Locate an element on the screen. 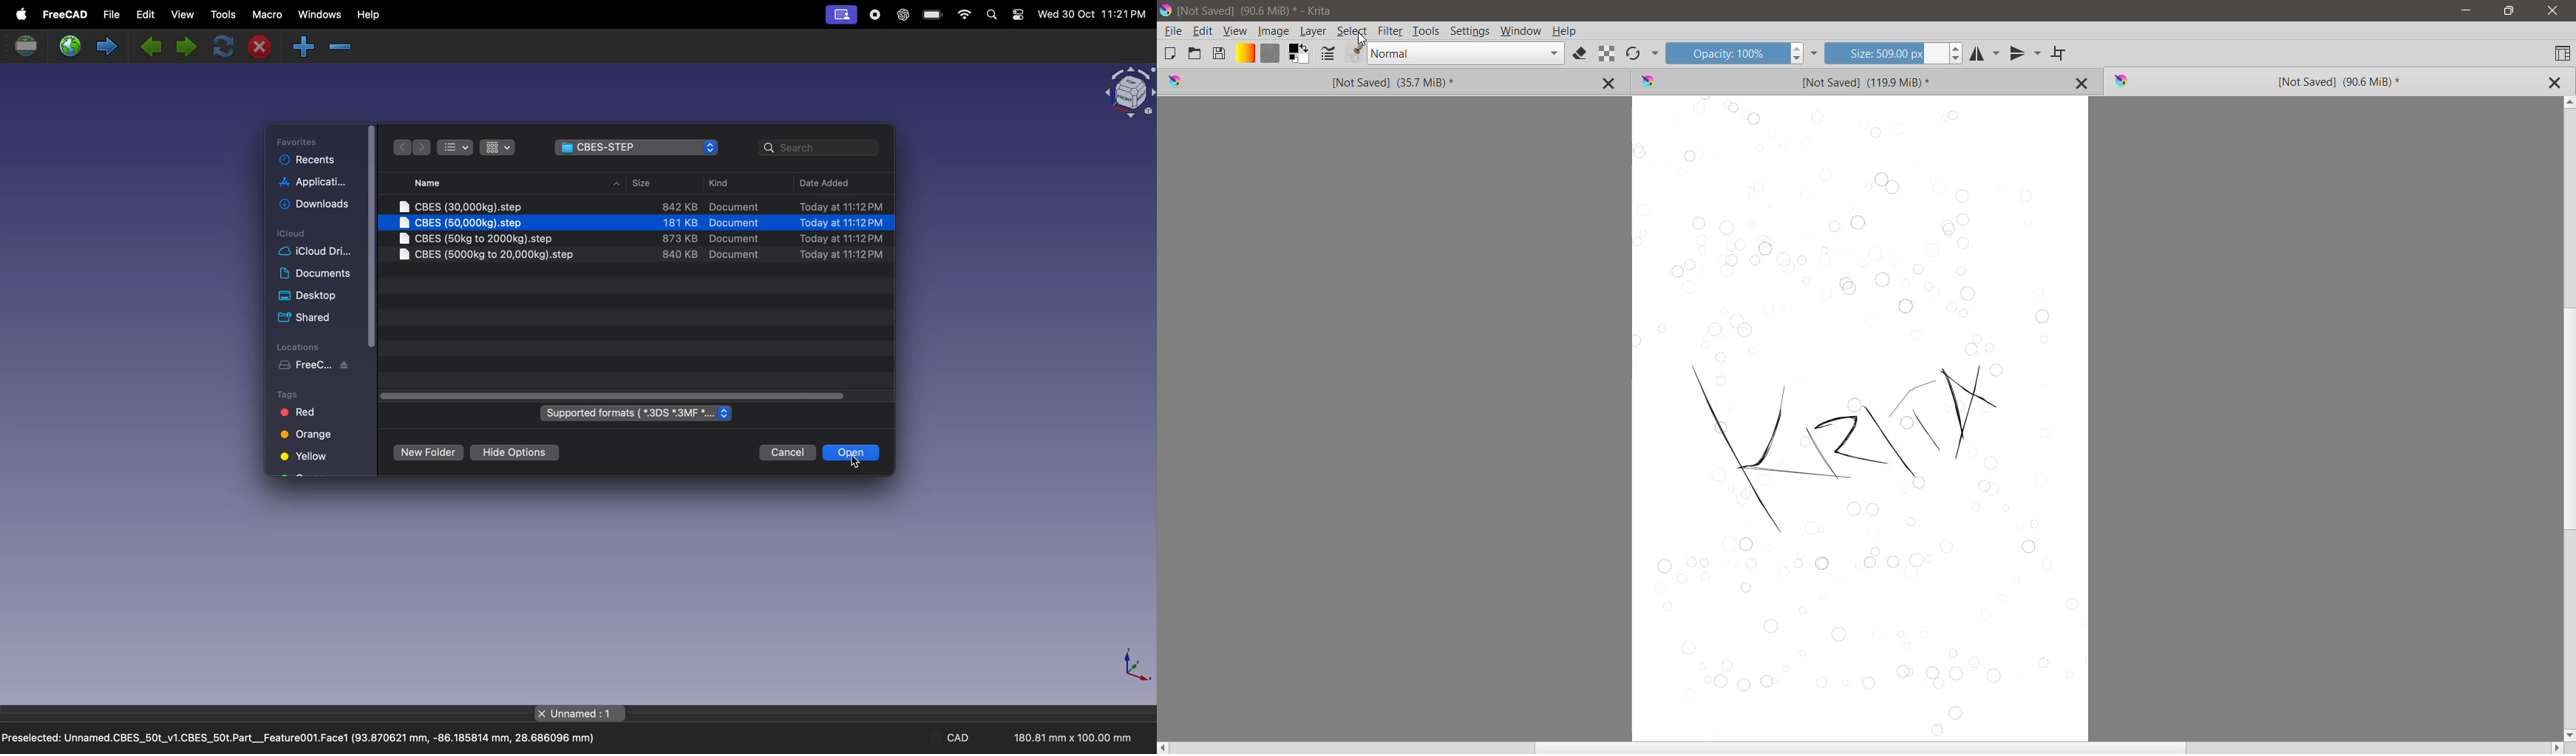  orange is located at coordinates (310, 439).